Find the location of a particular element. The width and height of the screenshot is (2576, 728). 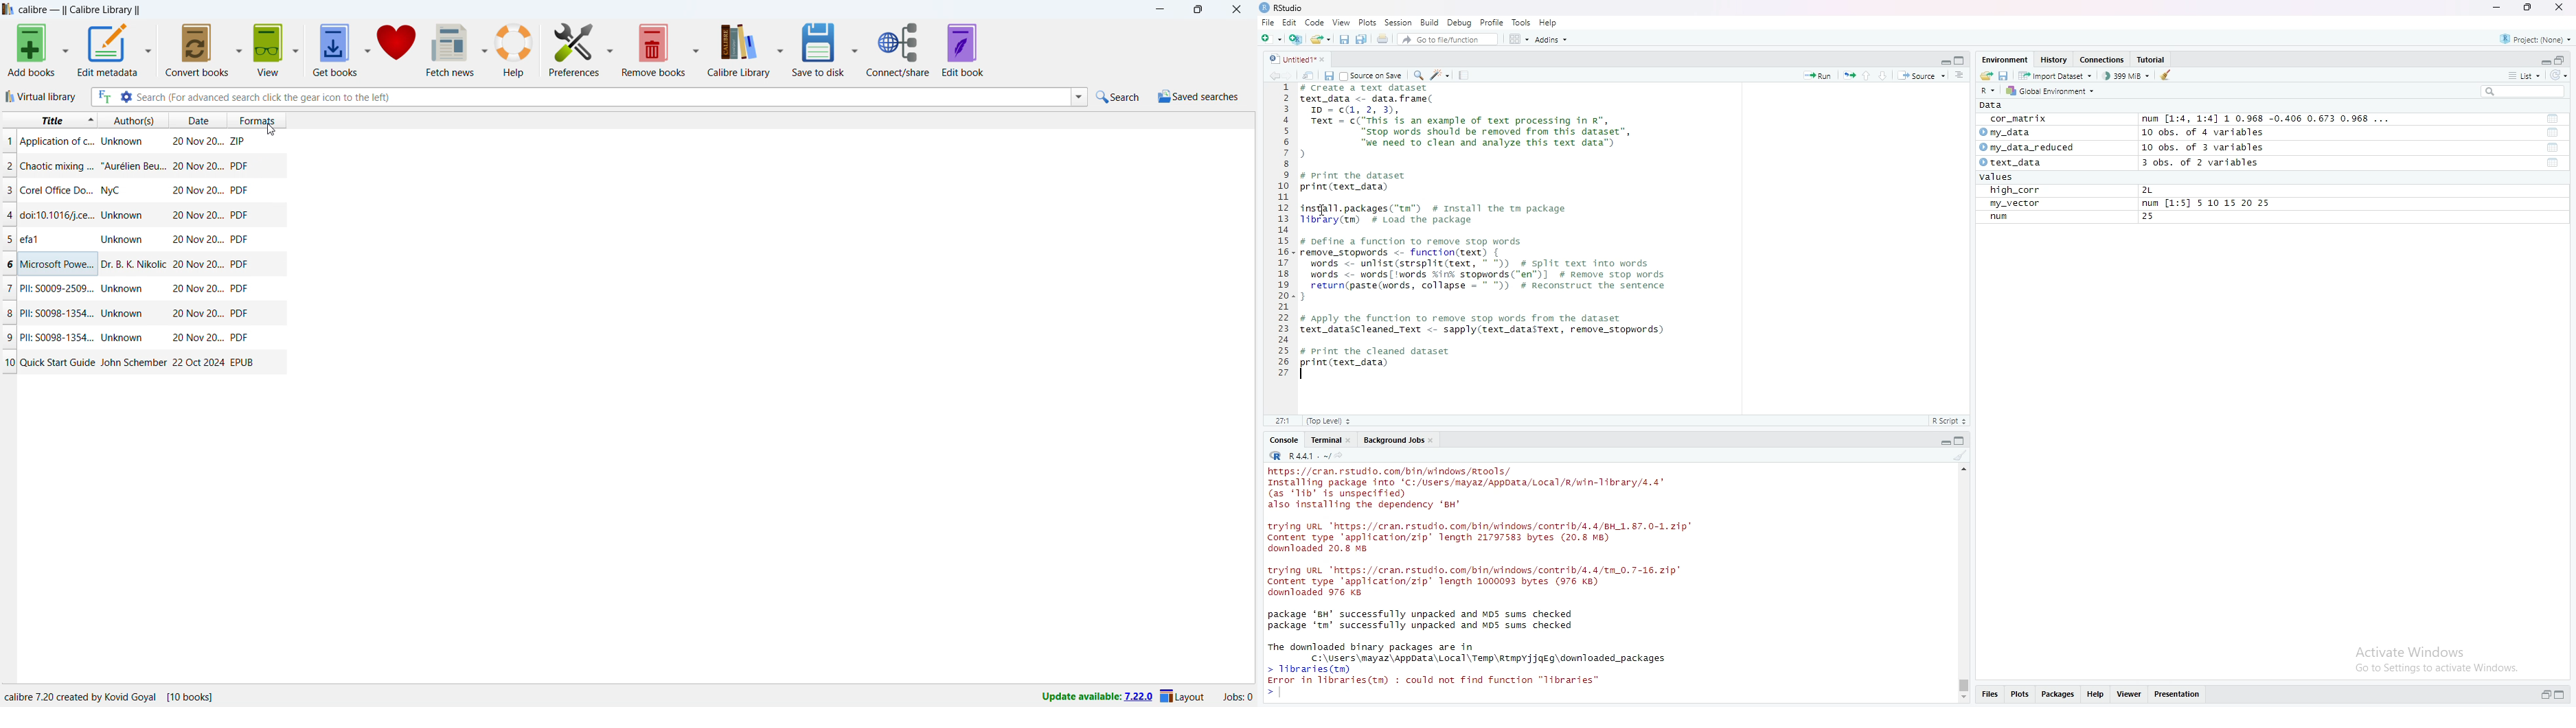

plots is located at coordinates (1367, 23).